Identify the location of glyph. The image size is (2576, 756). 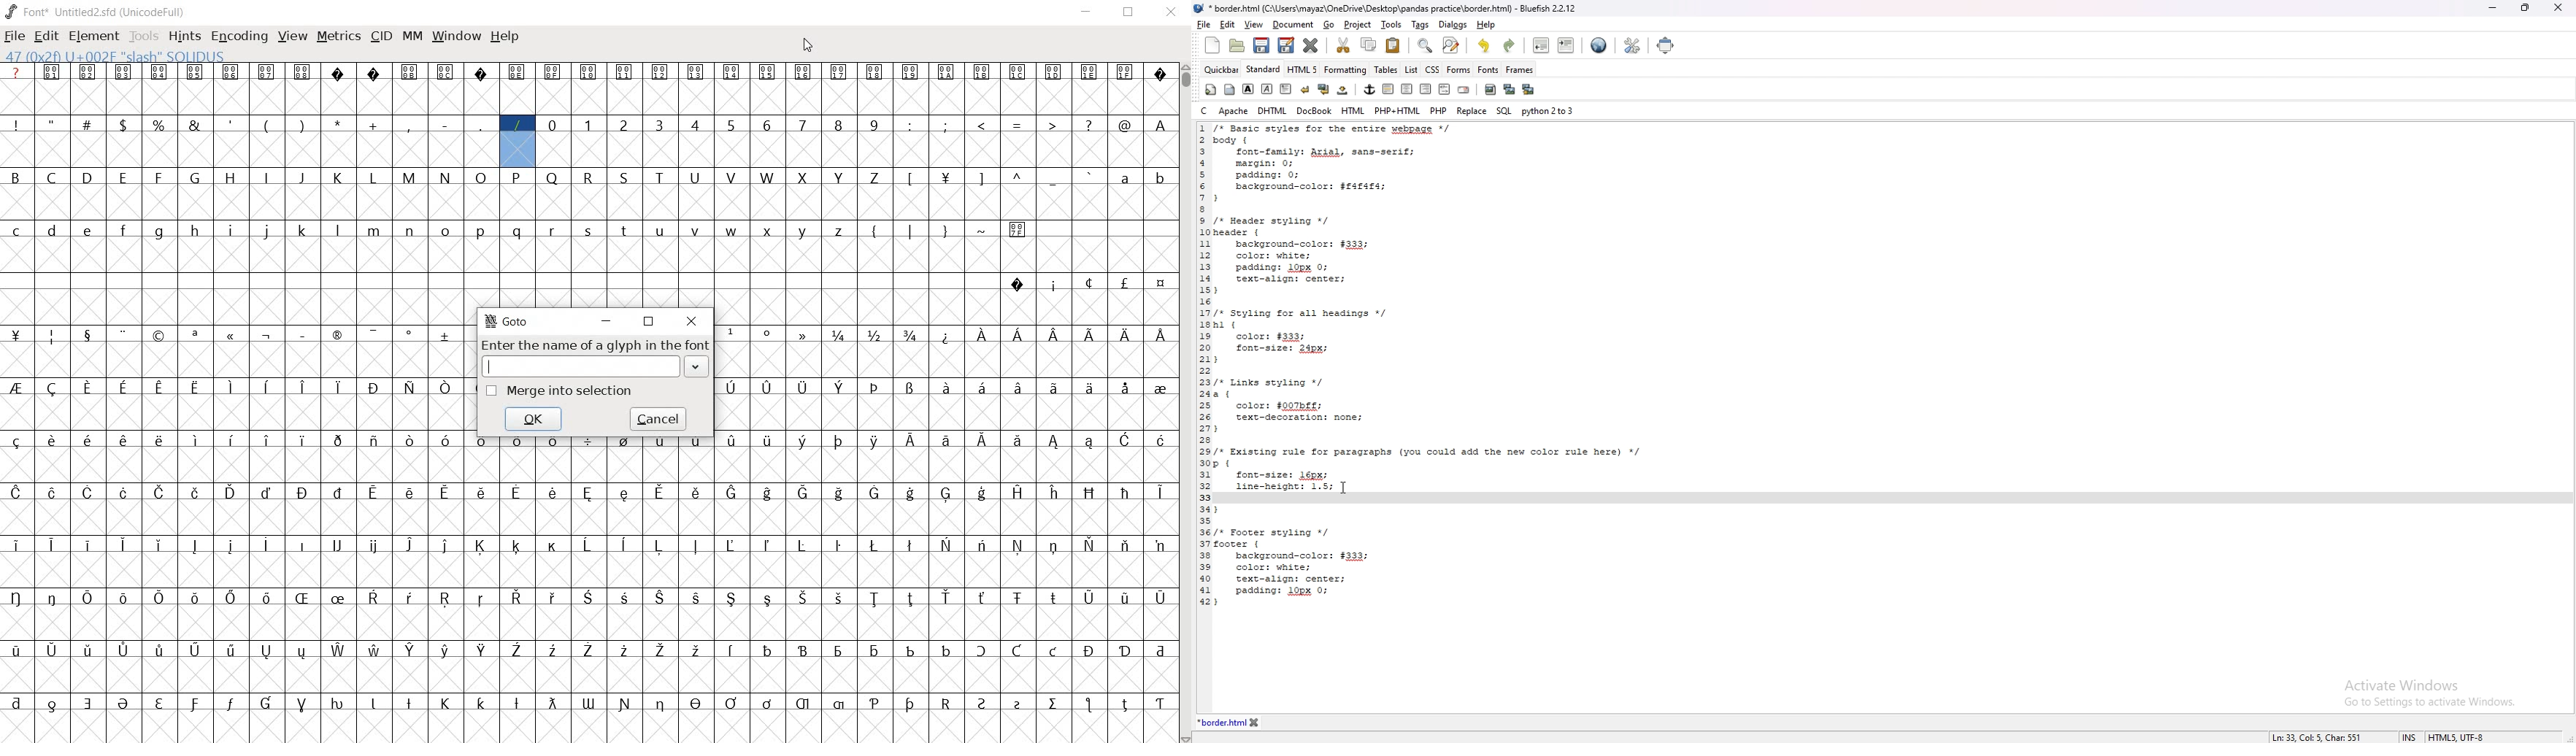
(445, 440).